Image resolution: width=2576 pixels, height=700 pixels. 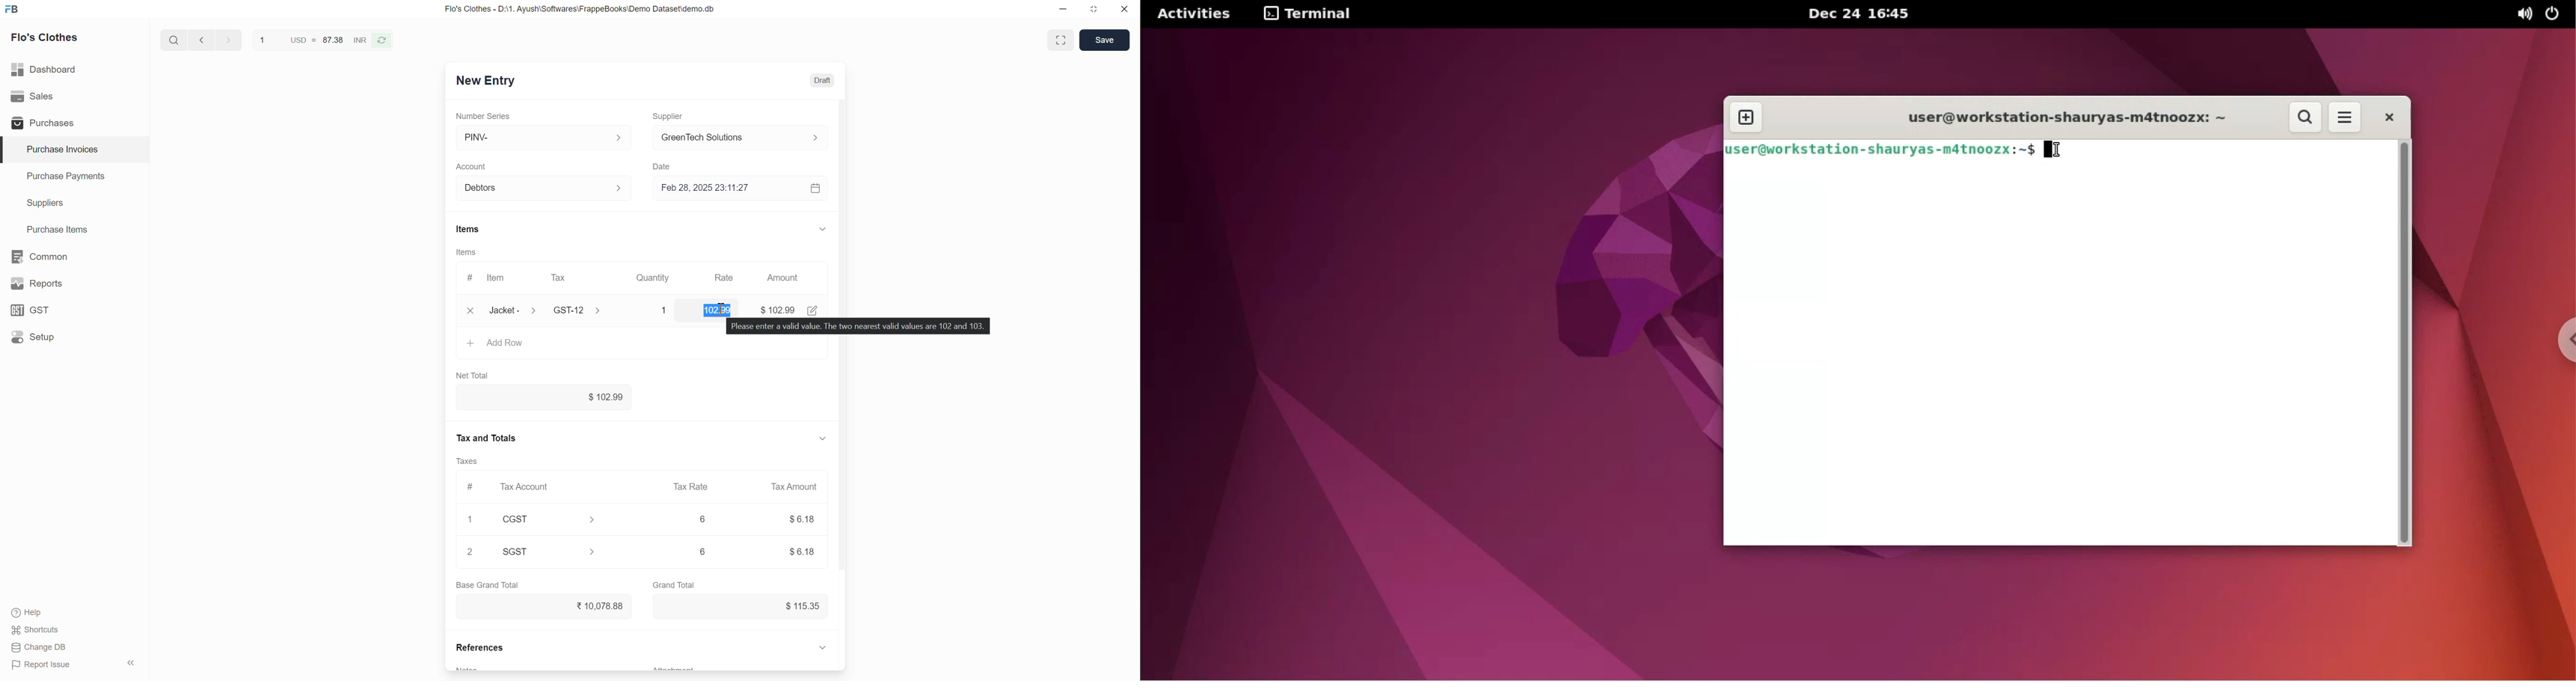 I want to click on Collapse, so click(x=131, y=663).